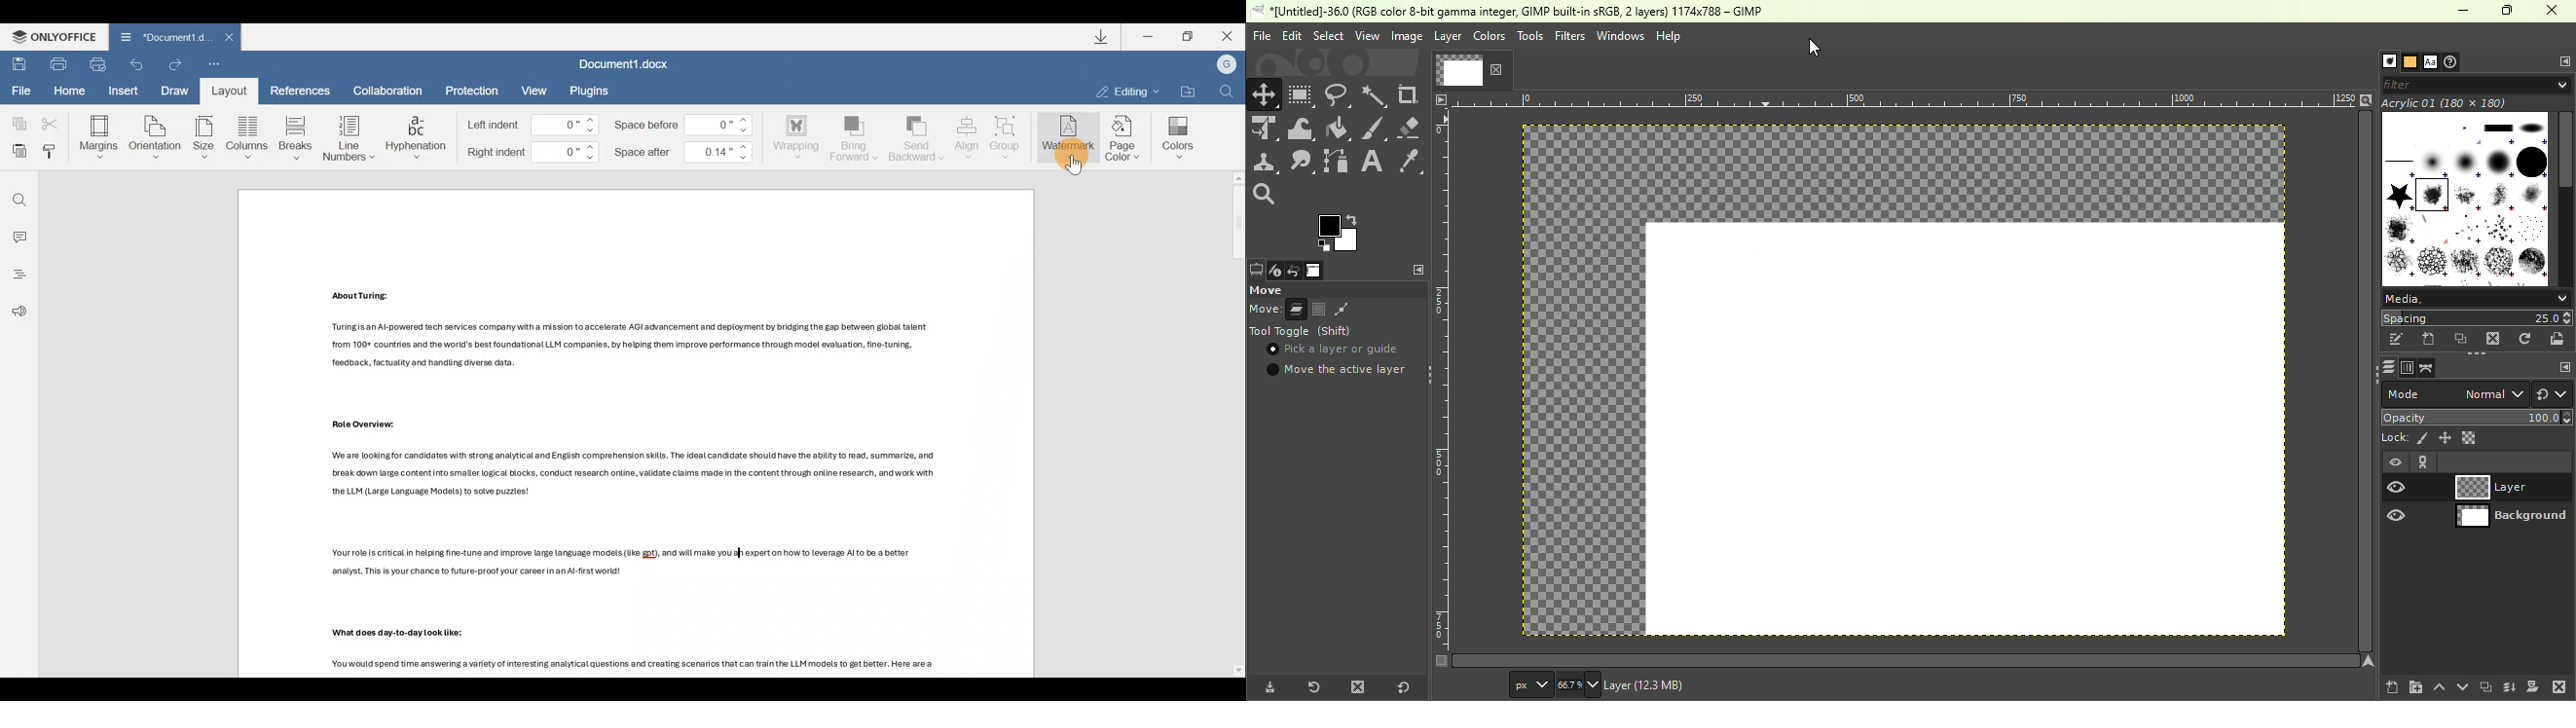  Describe the element at coordinates (1106, 38) in the screenshot. I see `Downloads` at that location.